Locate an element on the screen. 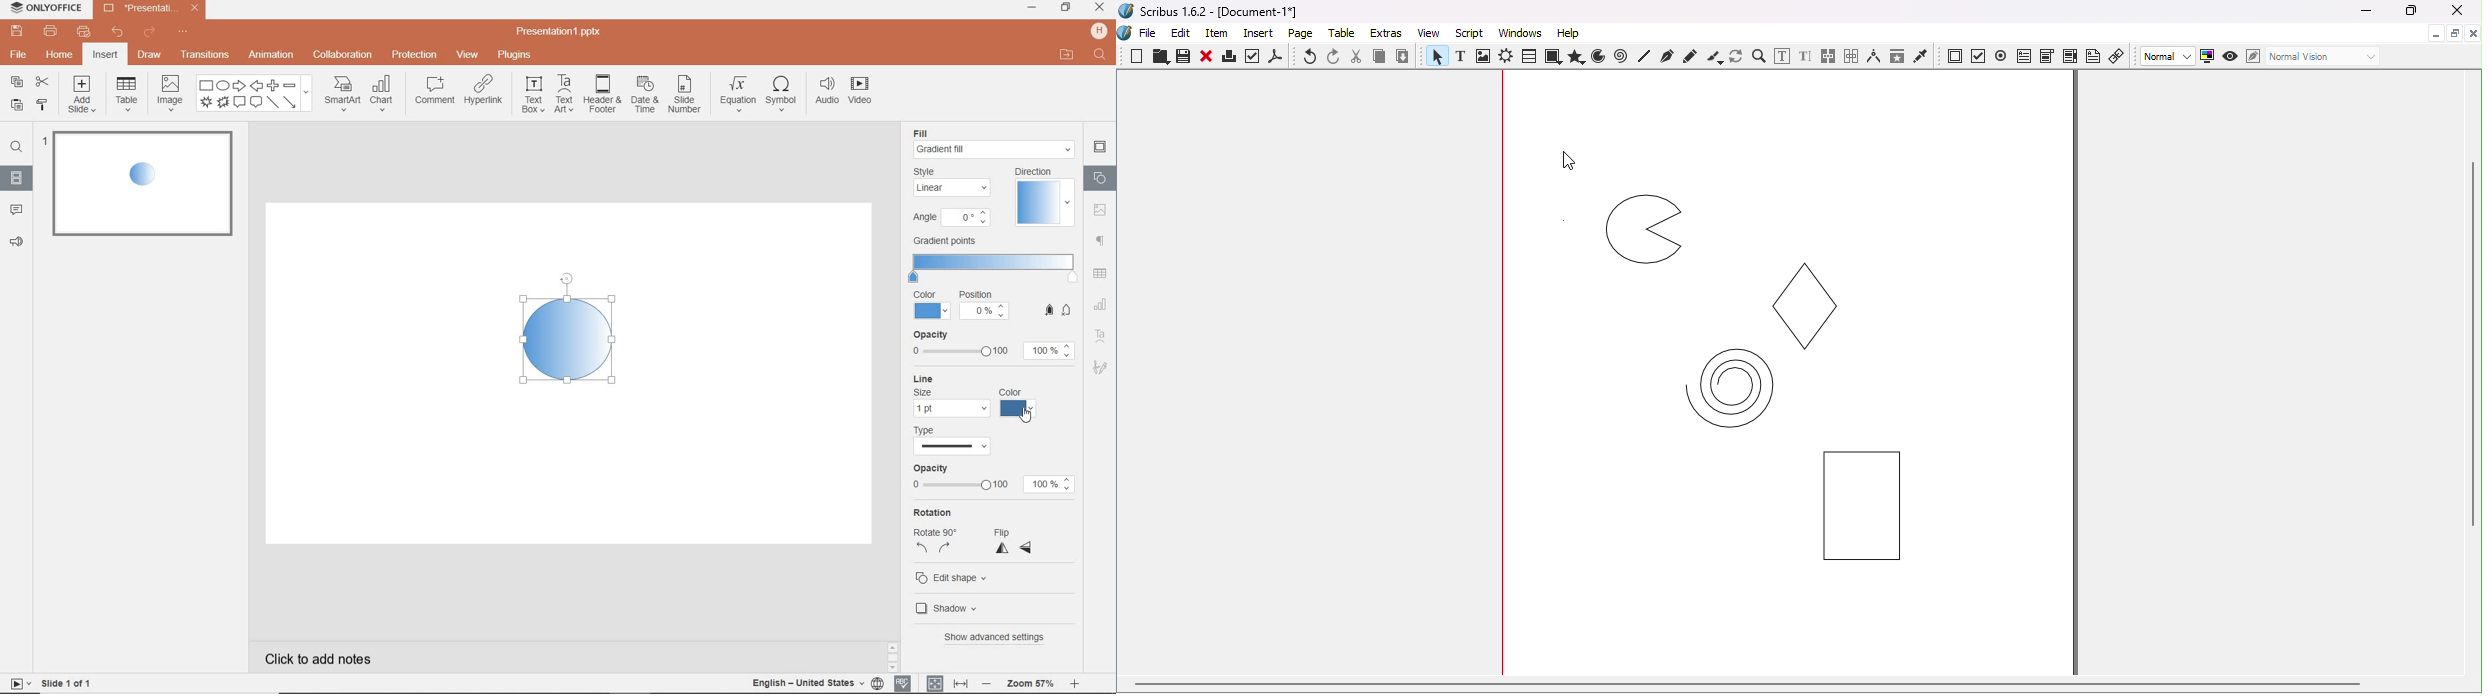  PDF combo box is located at coordinates (2046, 56).